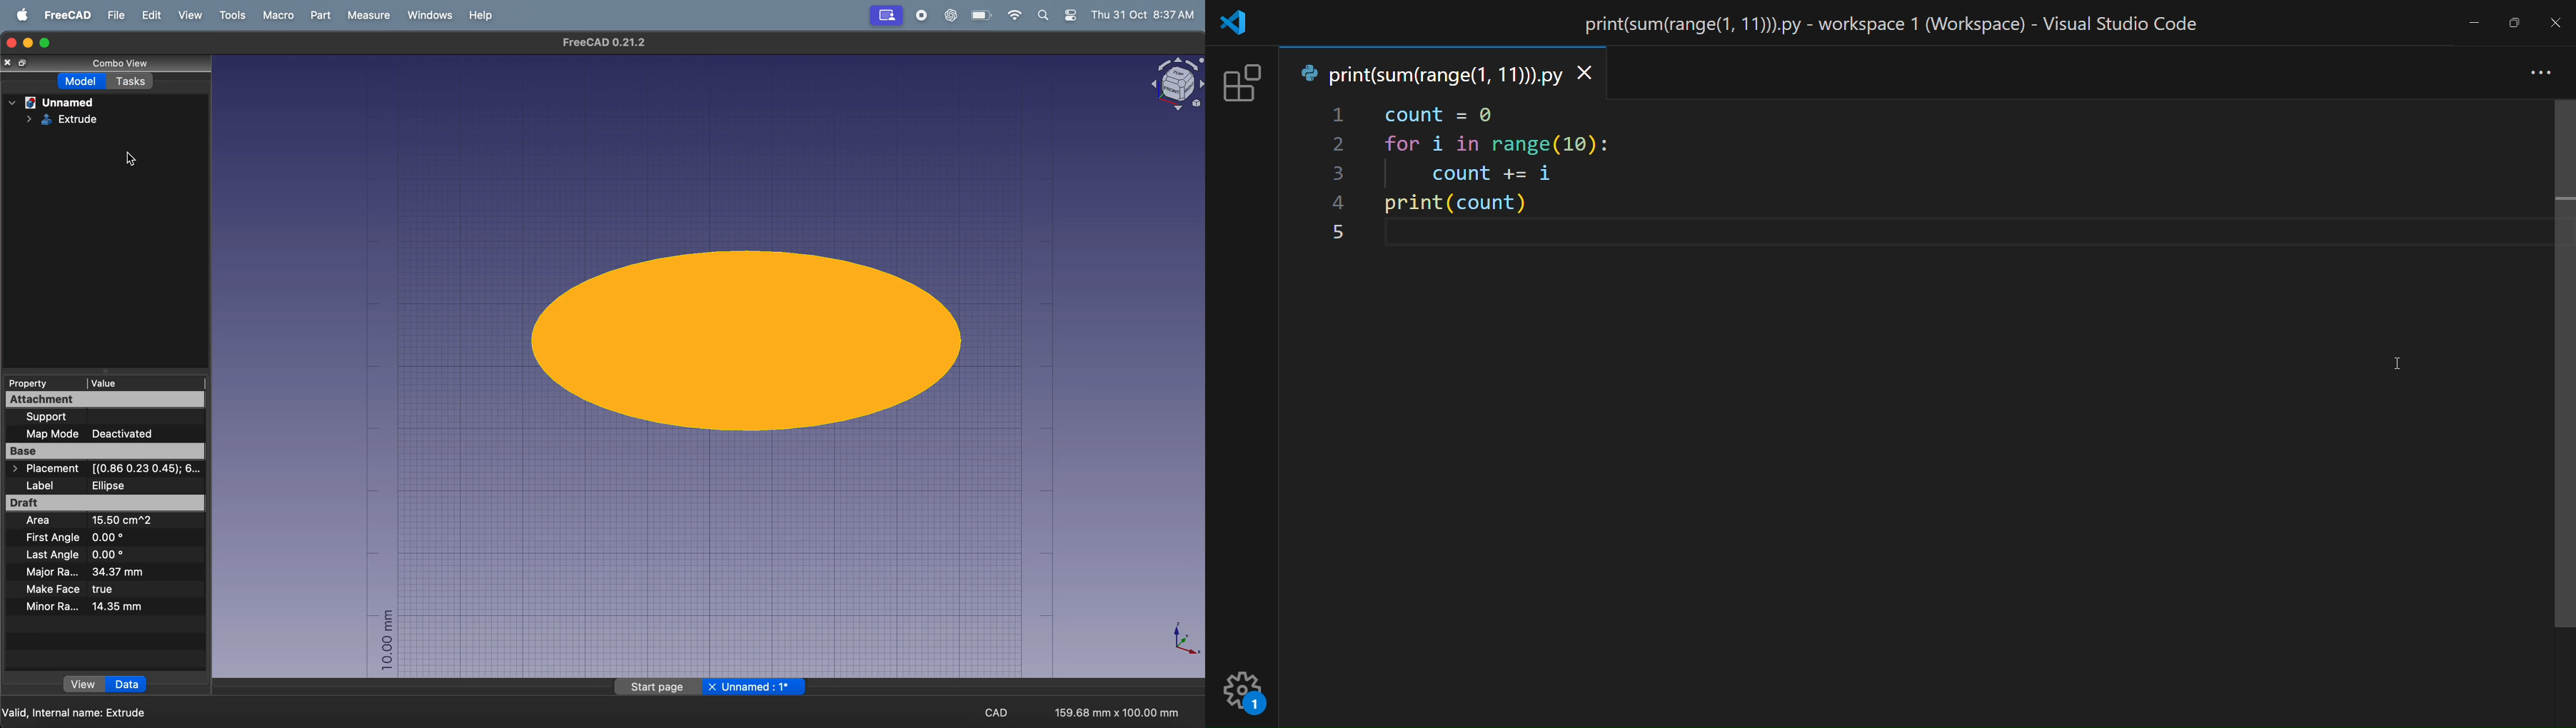  I want to click on logo, so click(1235, 24).